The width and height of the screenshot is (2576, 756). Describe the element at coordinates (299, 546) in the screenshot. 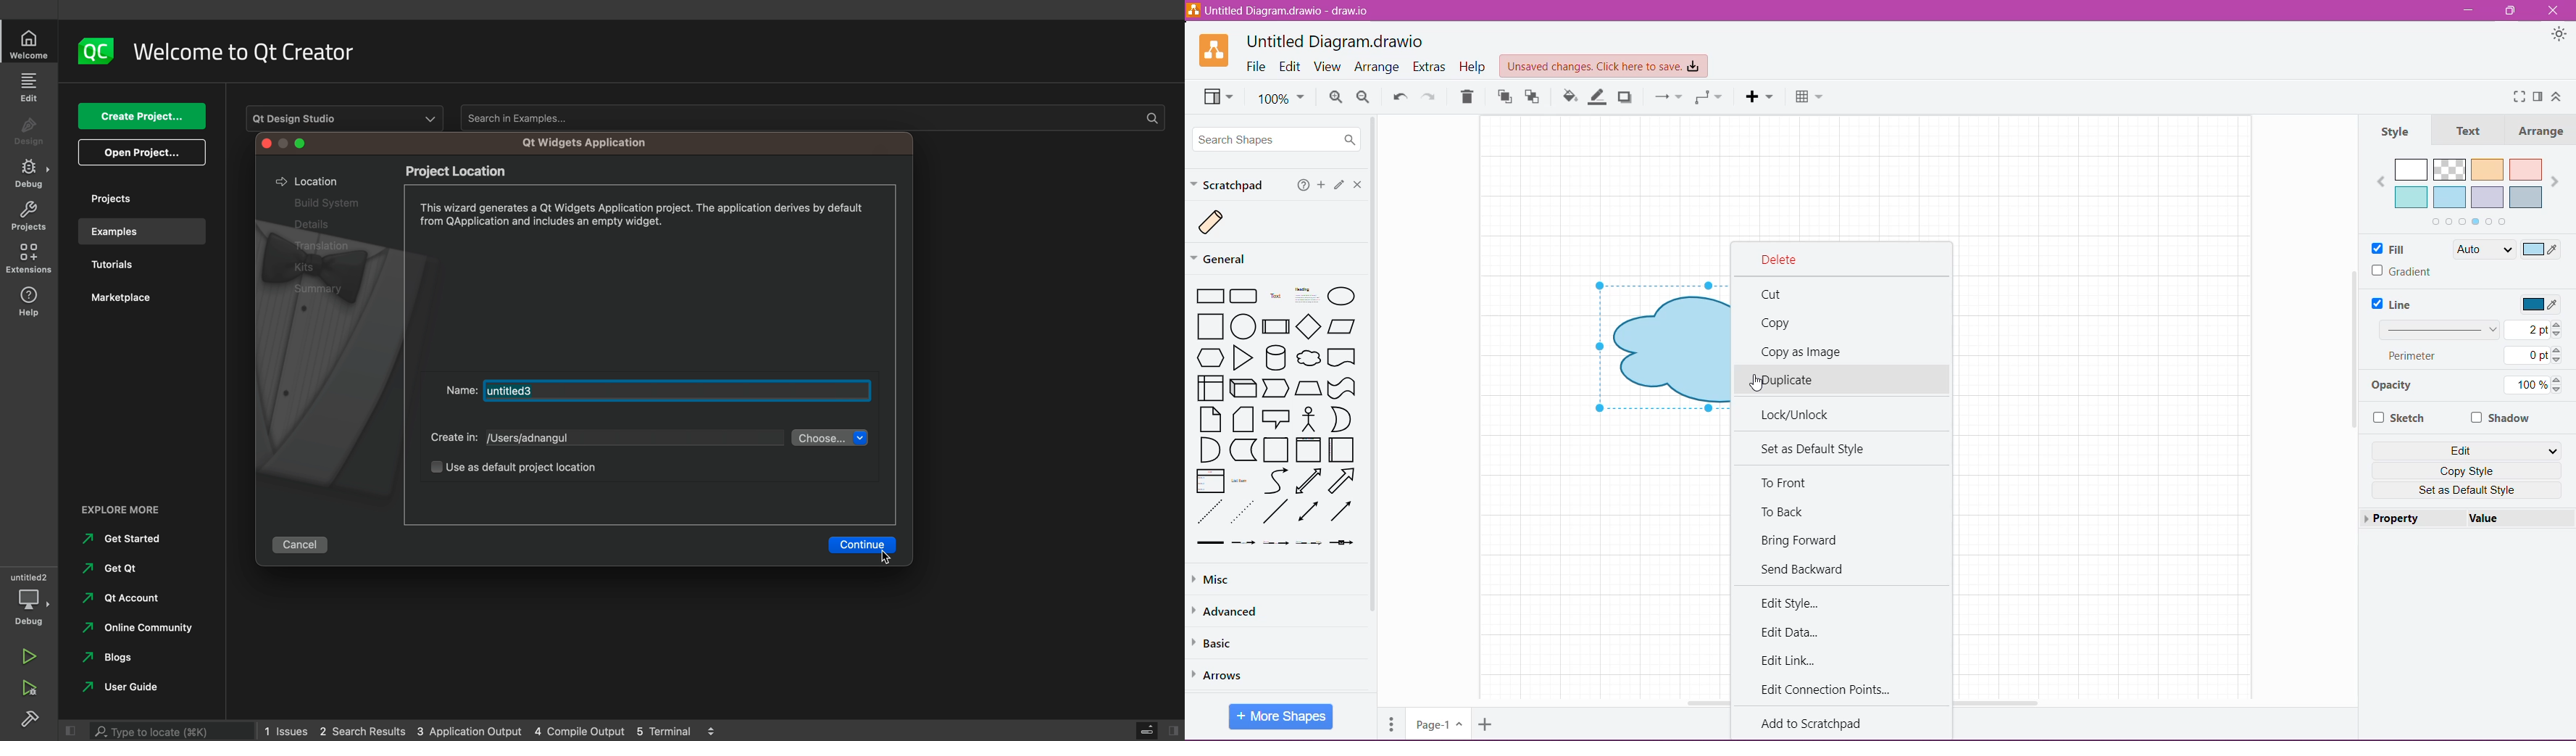

I see `cancel` at that location.